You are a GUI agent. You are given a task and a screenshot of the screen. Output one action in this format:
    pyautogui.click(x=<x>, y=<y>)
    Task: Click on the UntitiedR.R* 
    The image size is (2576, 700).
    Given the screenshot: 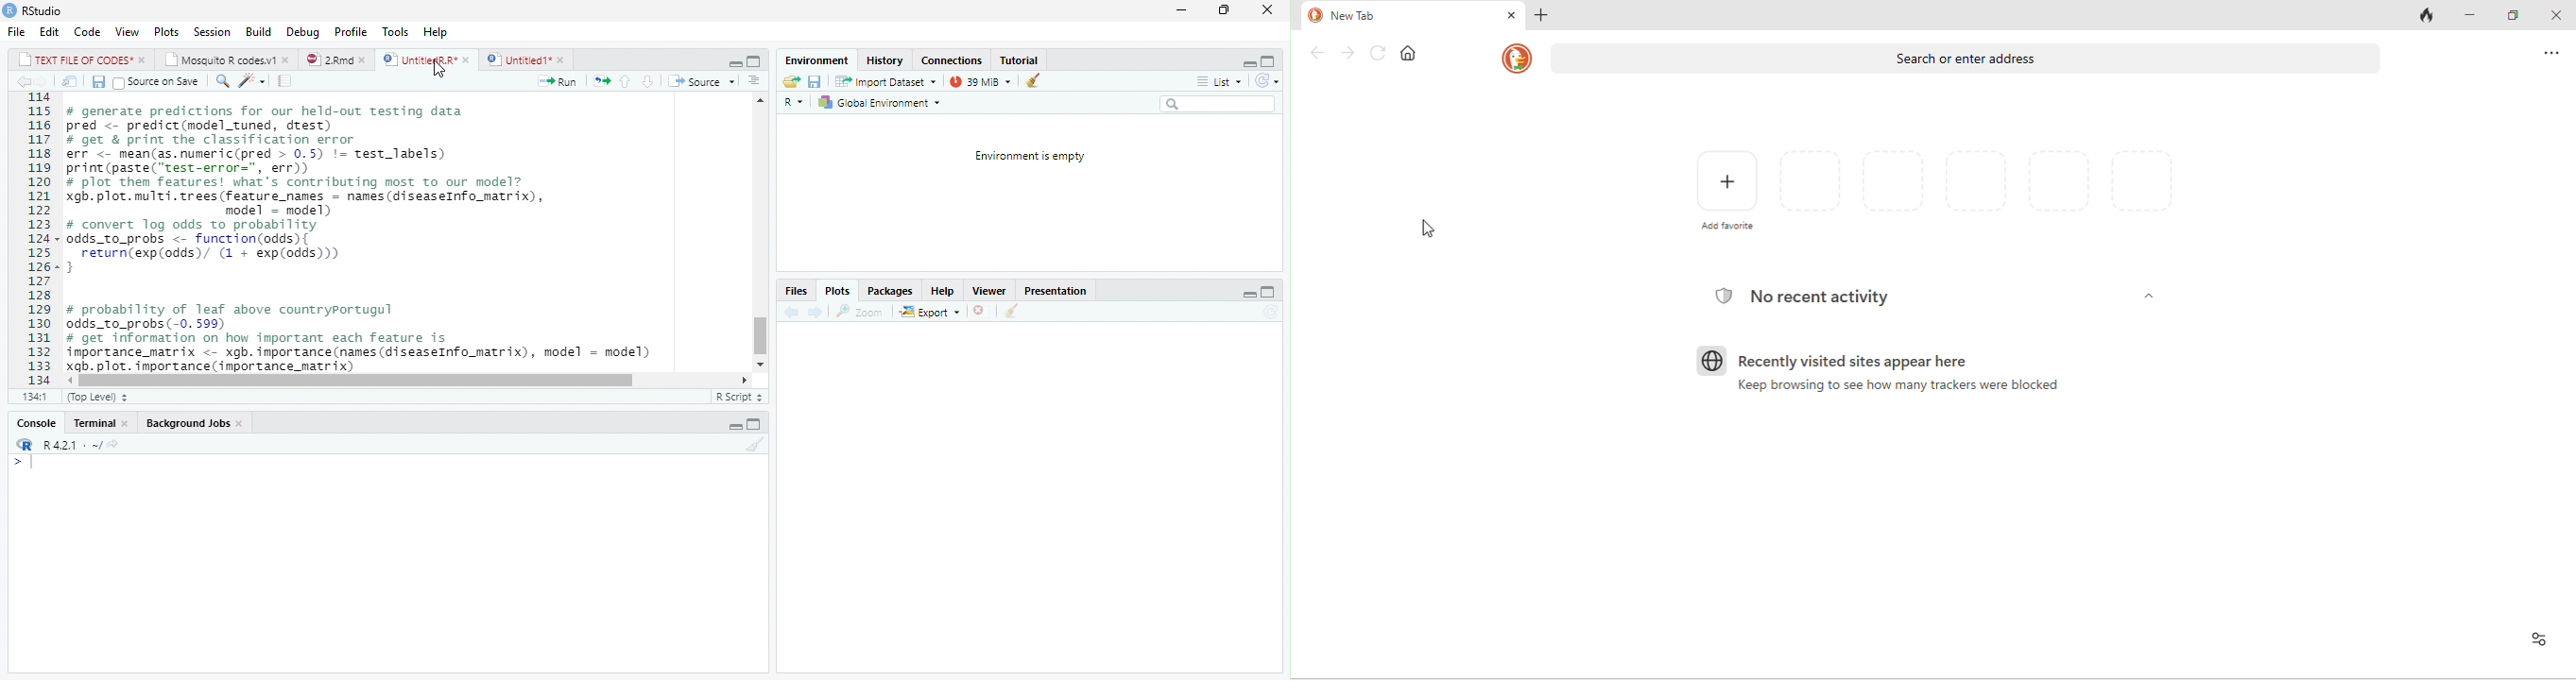 What is the action you would take?
    pyautogui.click(x=426, y=59)
    